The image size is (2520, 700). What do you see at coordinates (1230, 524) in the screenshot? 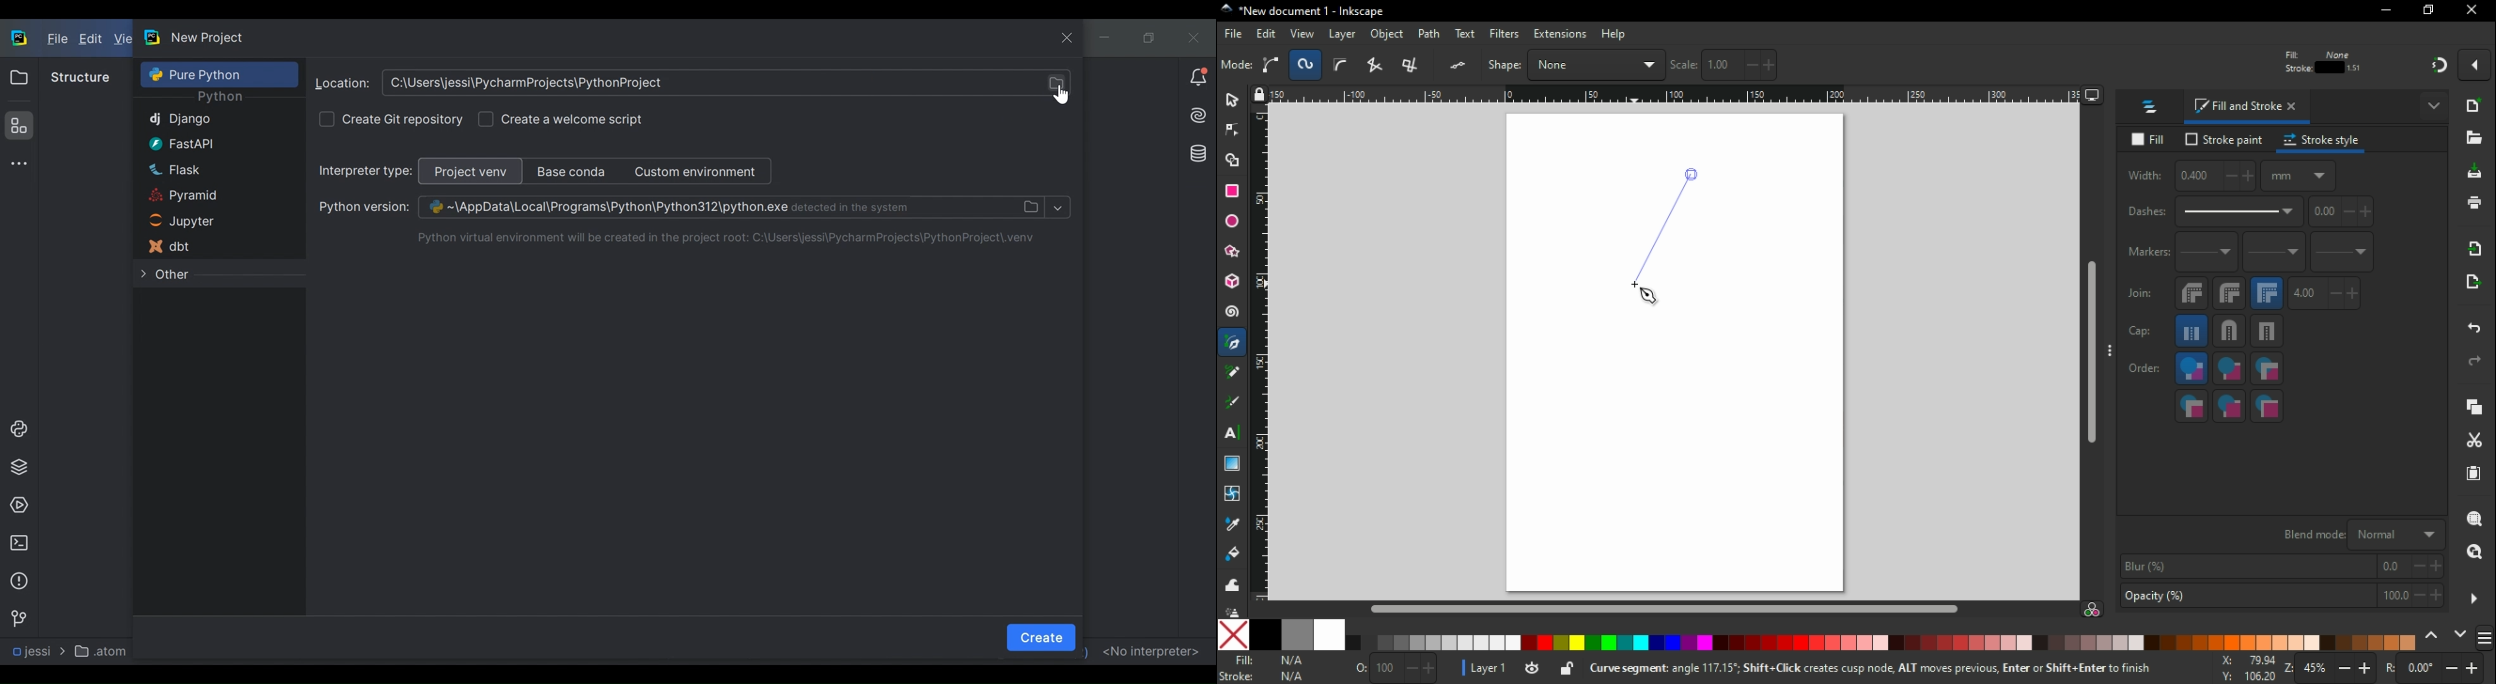
I see `dropper tool` at bounding box center [1230, 524].